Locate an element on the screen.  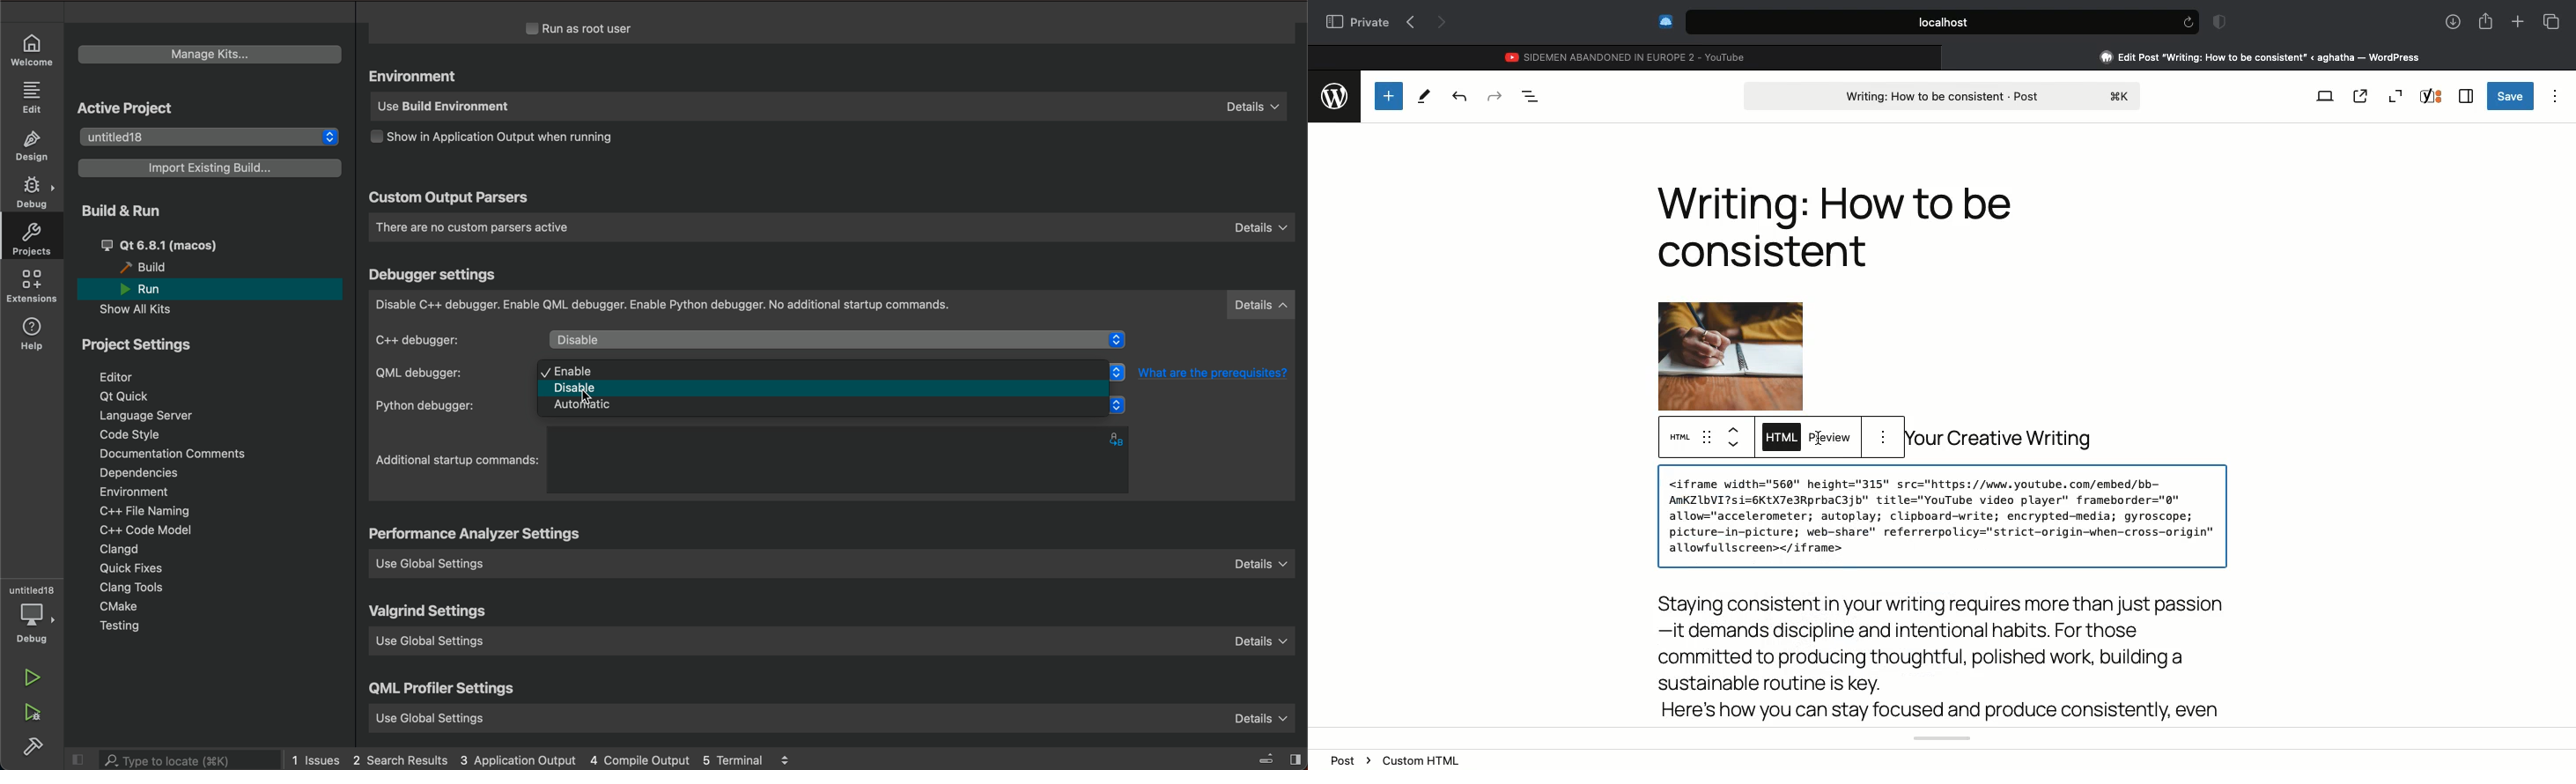
Sidebar is located at coordinates (2466, 96).